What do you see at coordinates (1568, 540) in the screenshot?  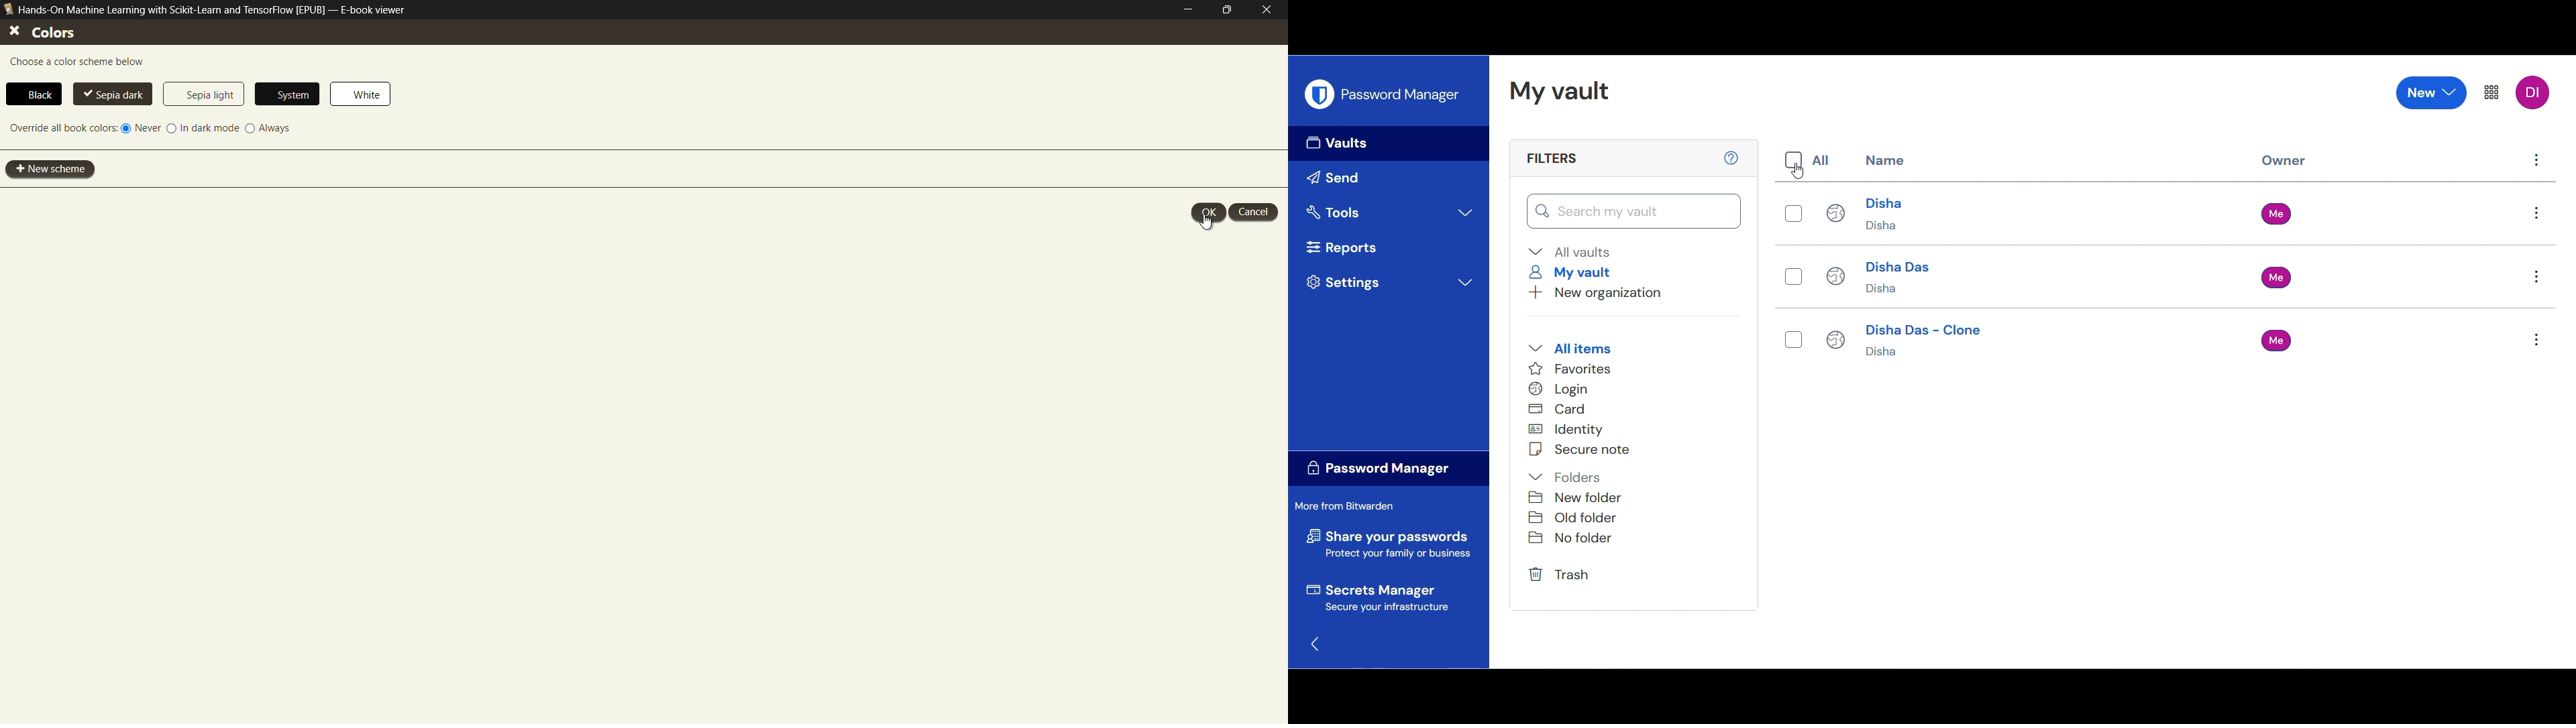 I see `No folder` at bounding box center [1568, 540].